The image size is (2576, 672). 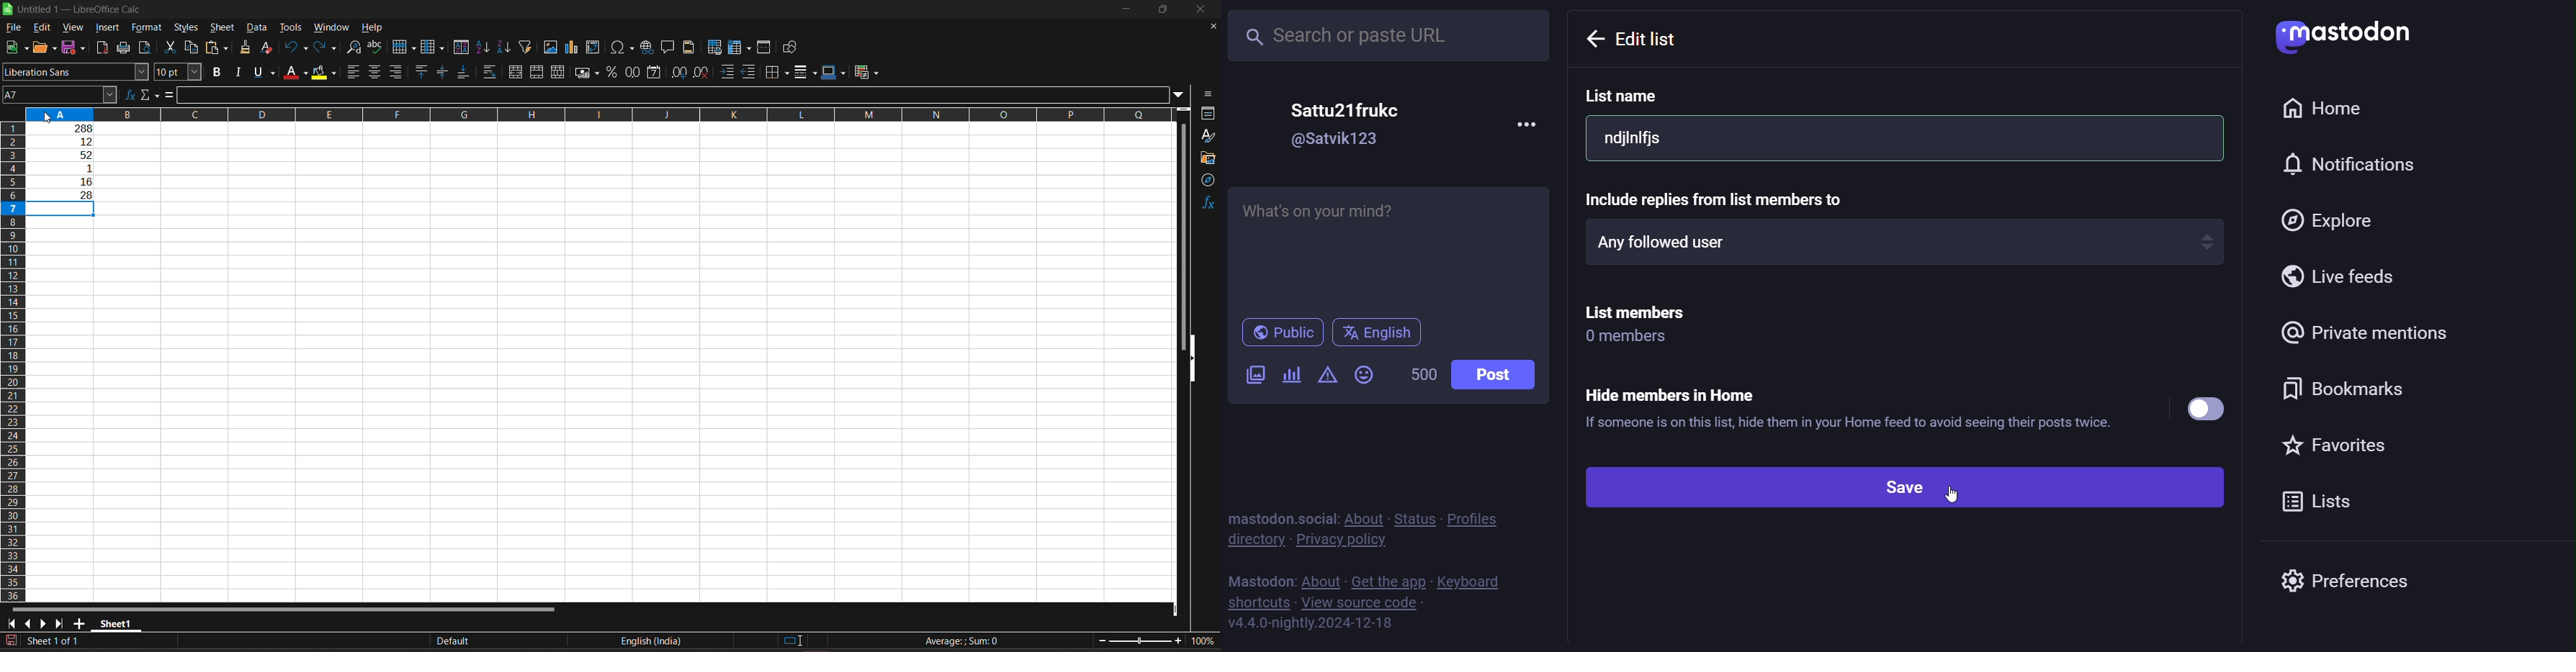 What do you see at coordinates (102, 49) in the screenshot?
I see `export directly as PDF` at bounding box center [102, 49].